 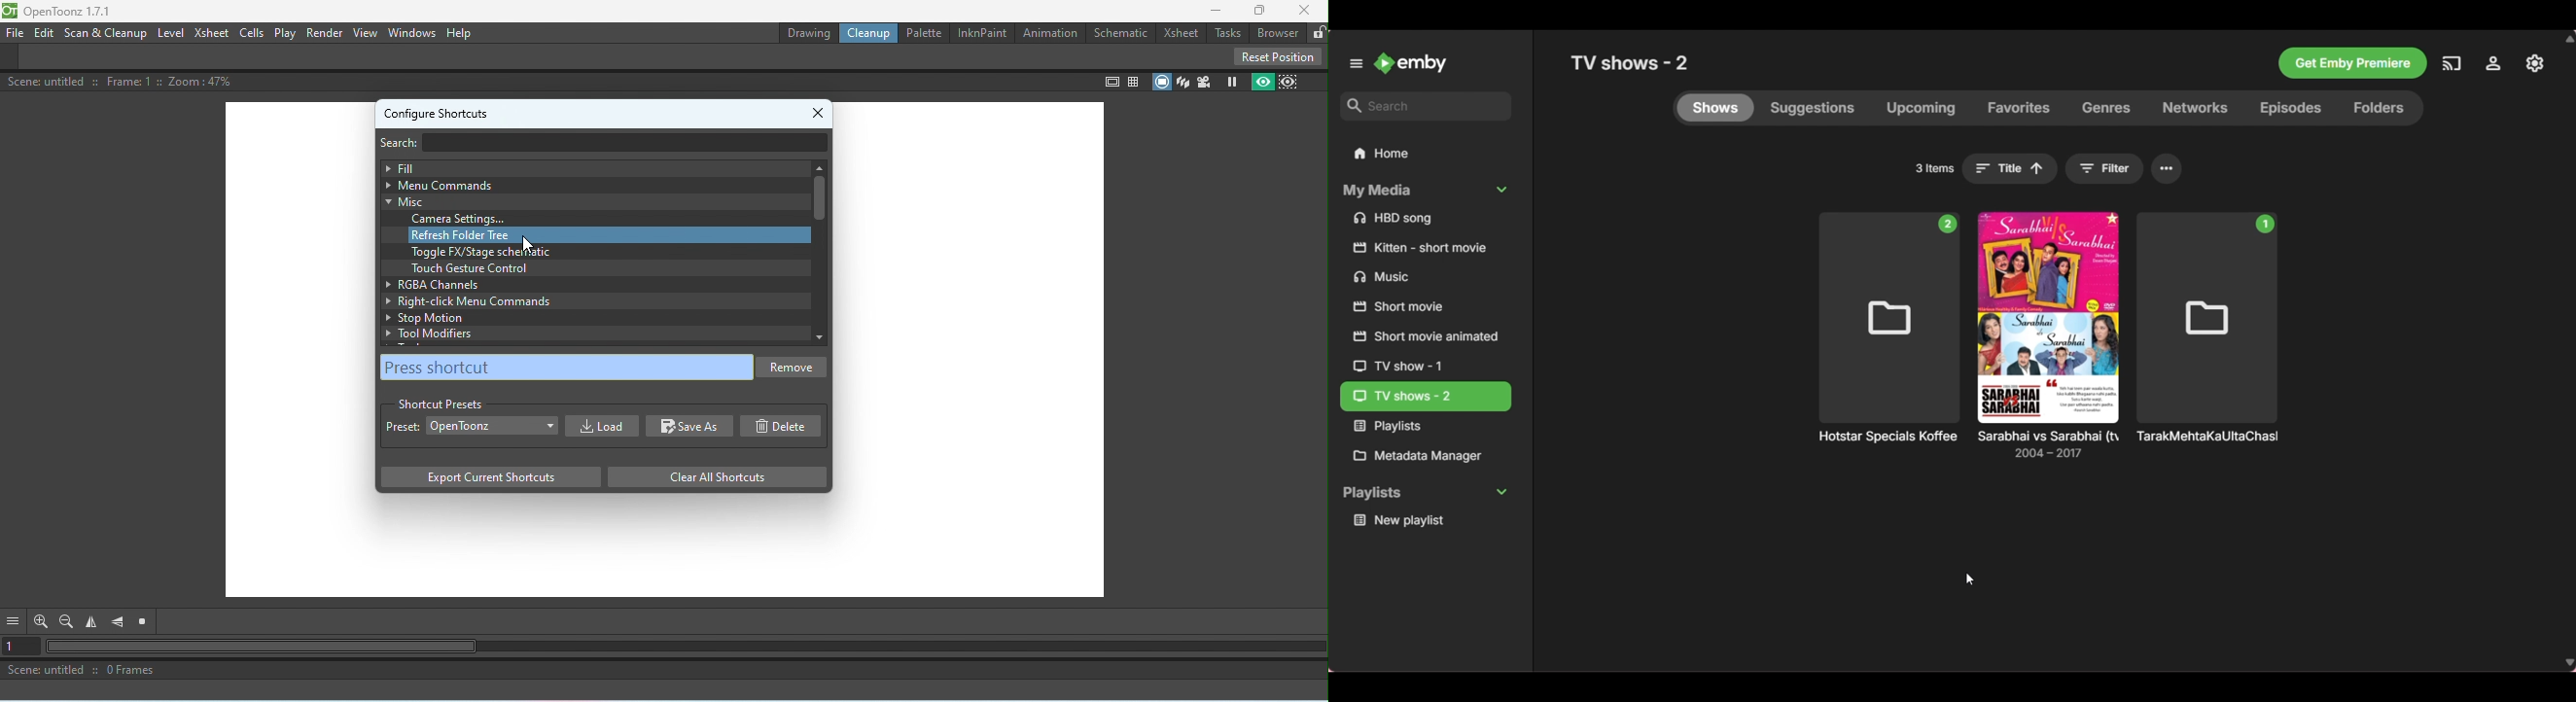 What do you see at coordinates (119, 622) in the screenshot?
I see `Flip vertically` at bounding box center [119, 622].